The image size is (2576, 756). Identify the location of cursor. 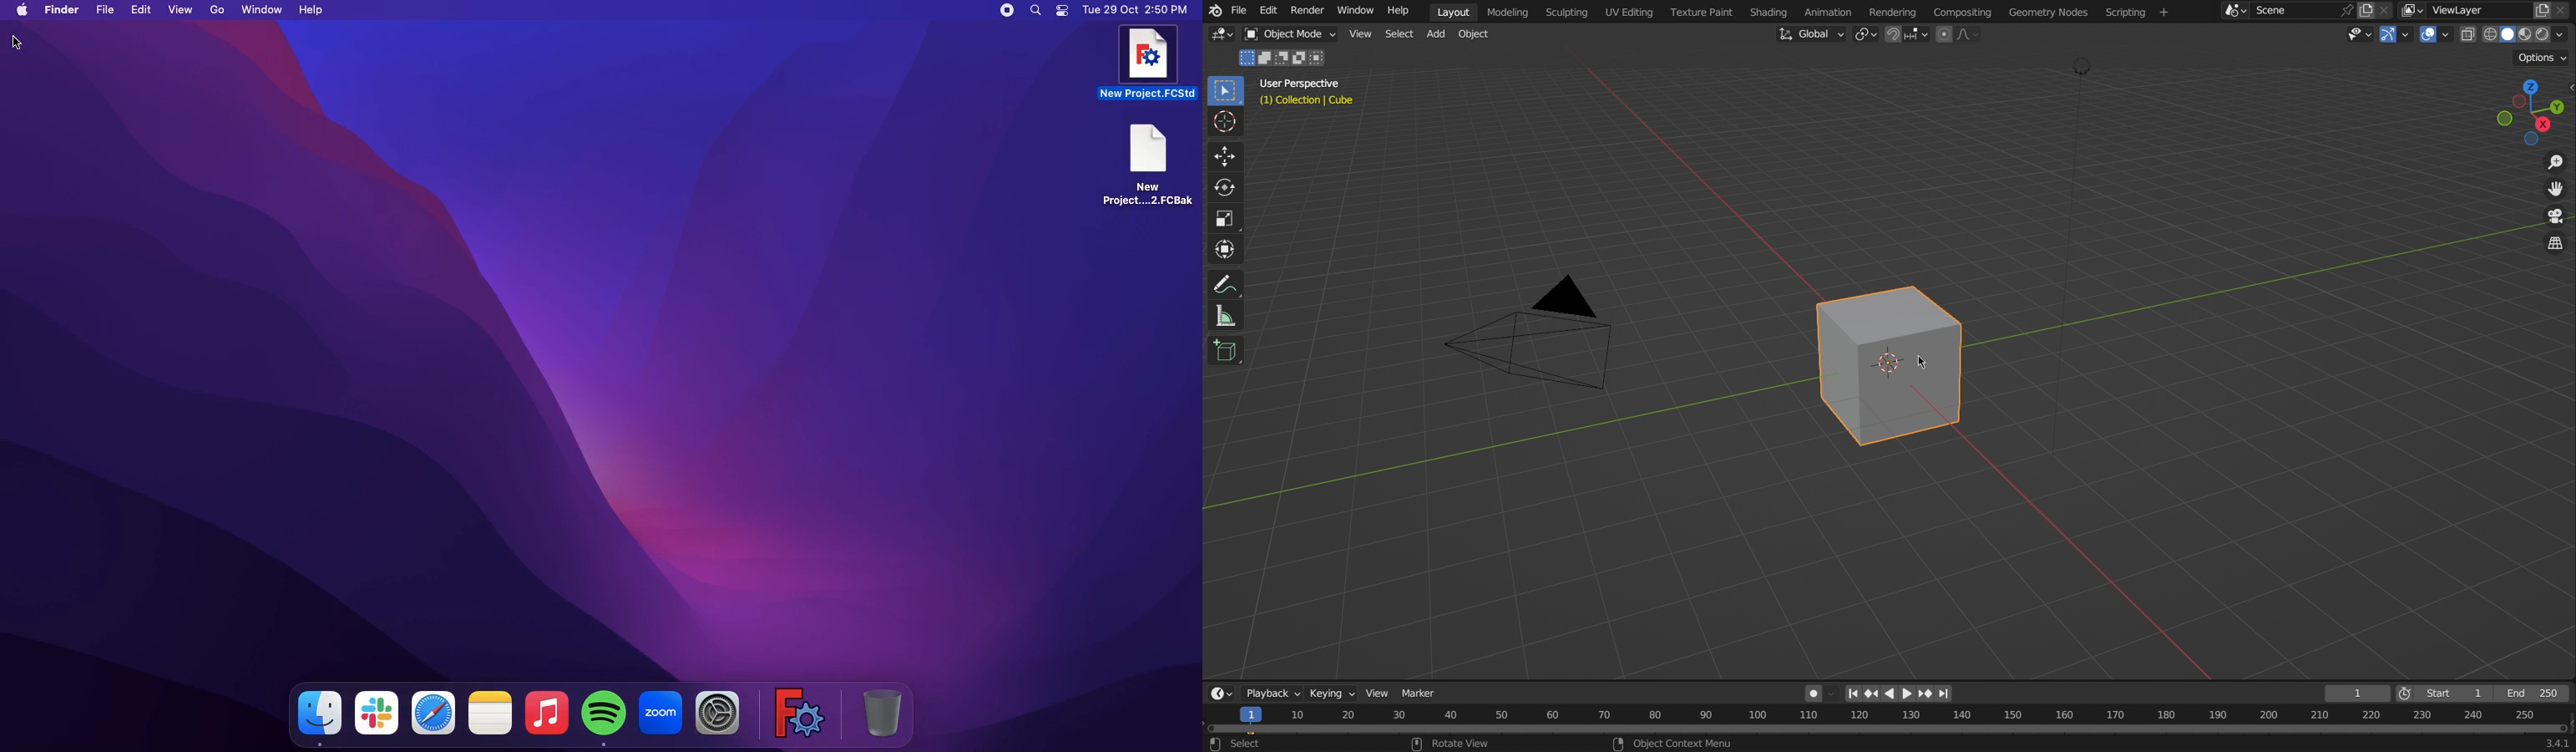
(21, 43).